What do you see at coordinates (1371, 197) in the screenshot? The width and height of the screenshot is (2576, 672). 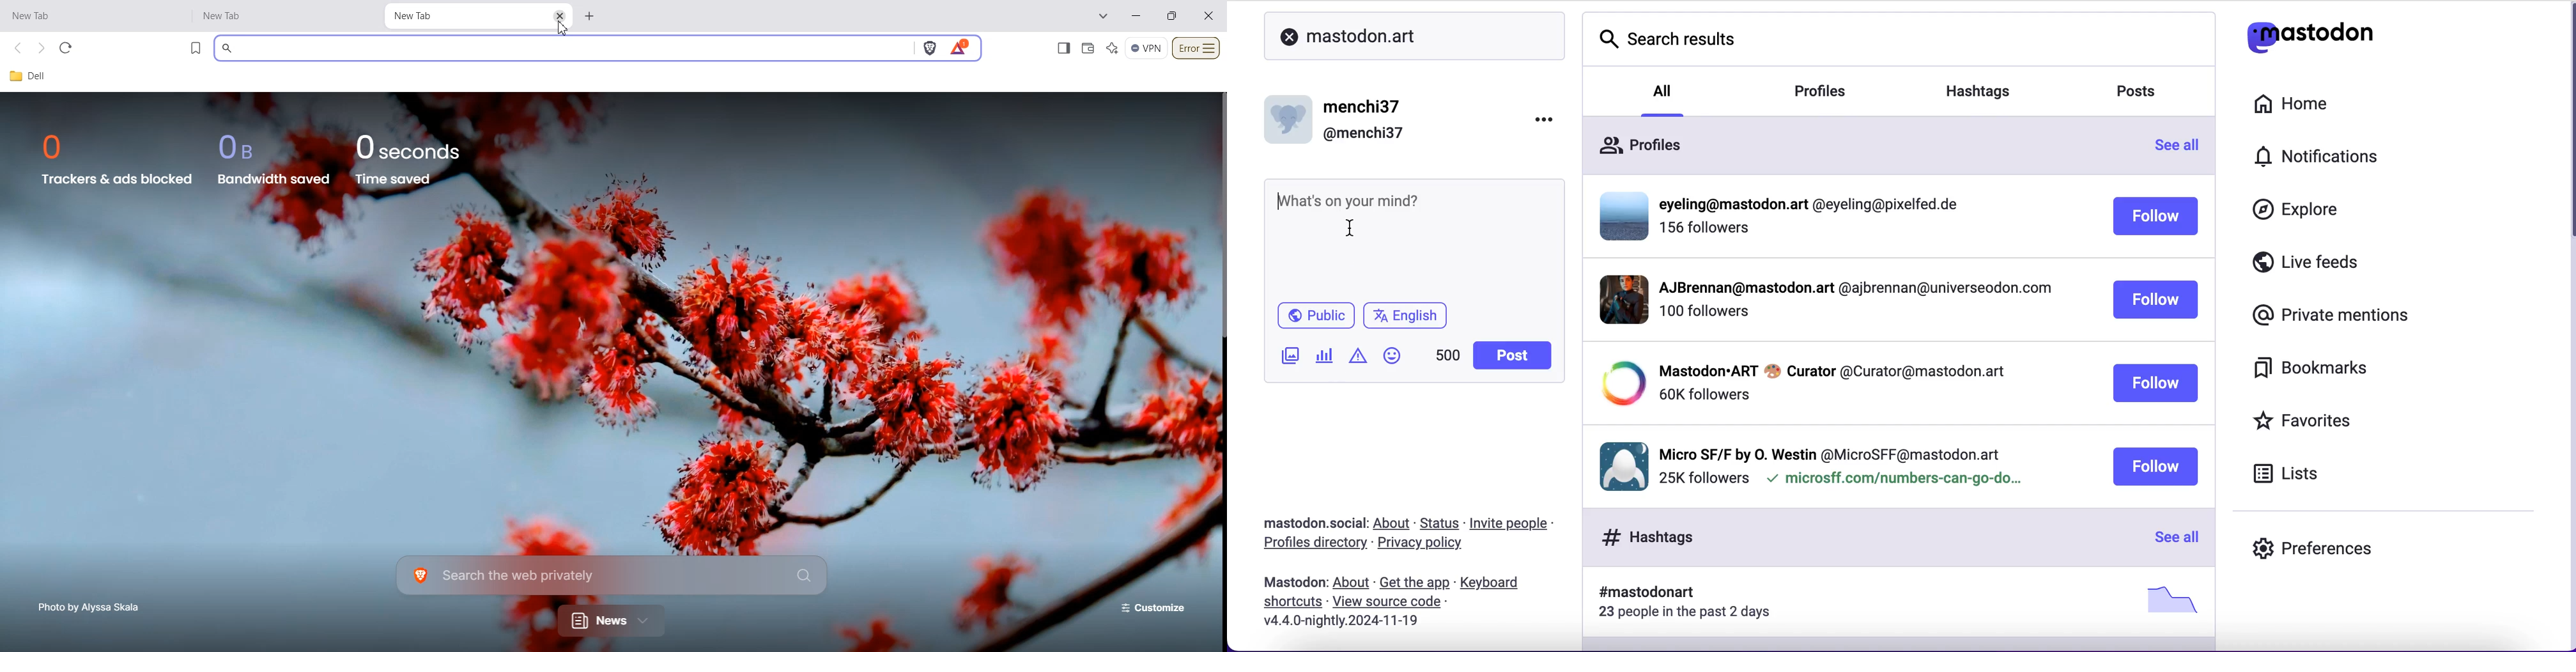 I see `post what's on your mind` at bounding box center [1371, 197].